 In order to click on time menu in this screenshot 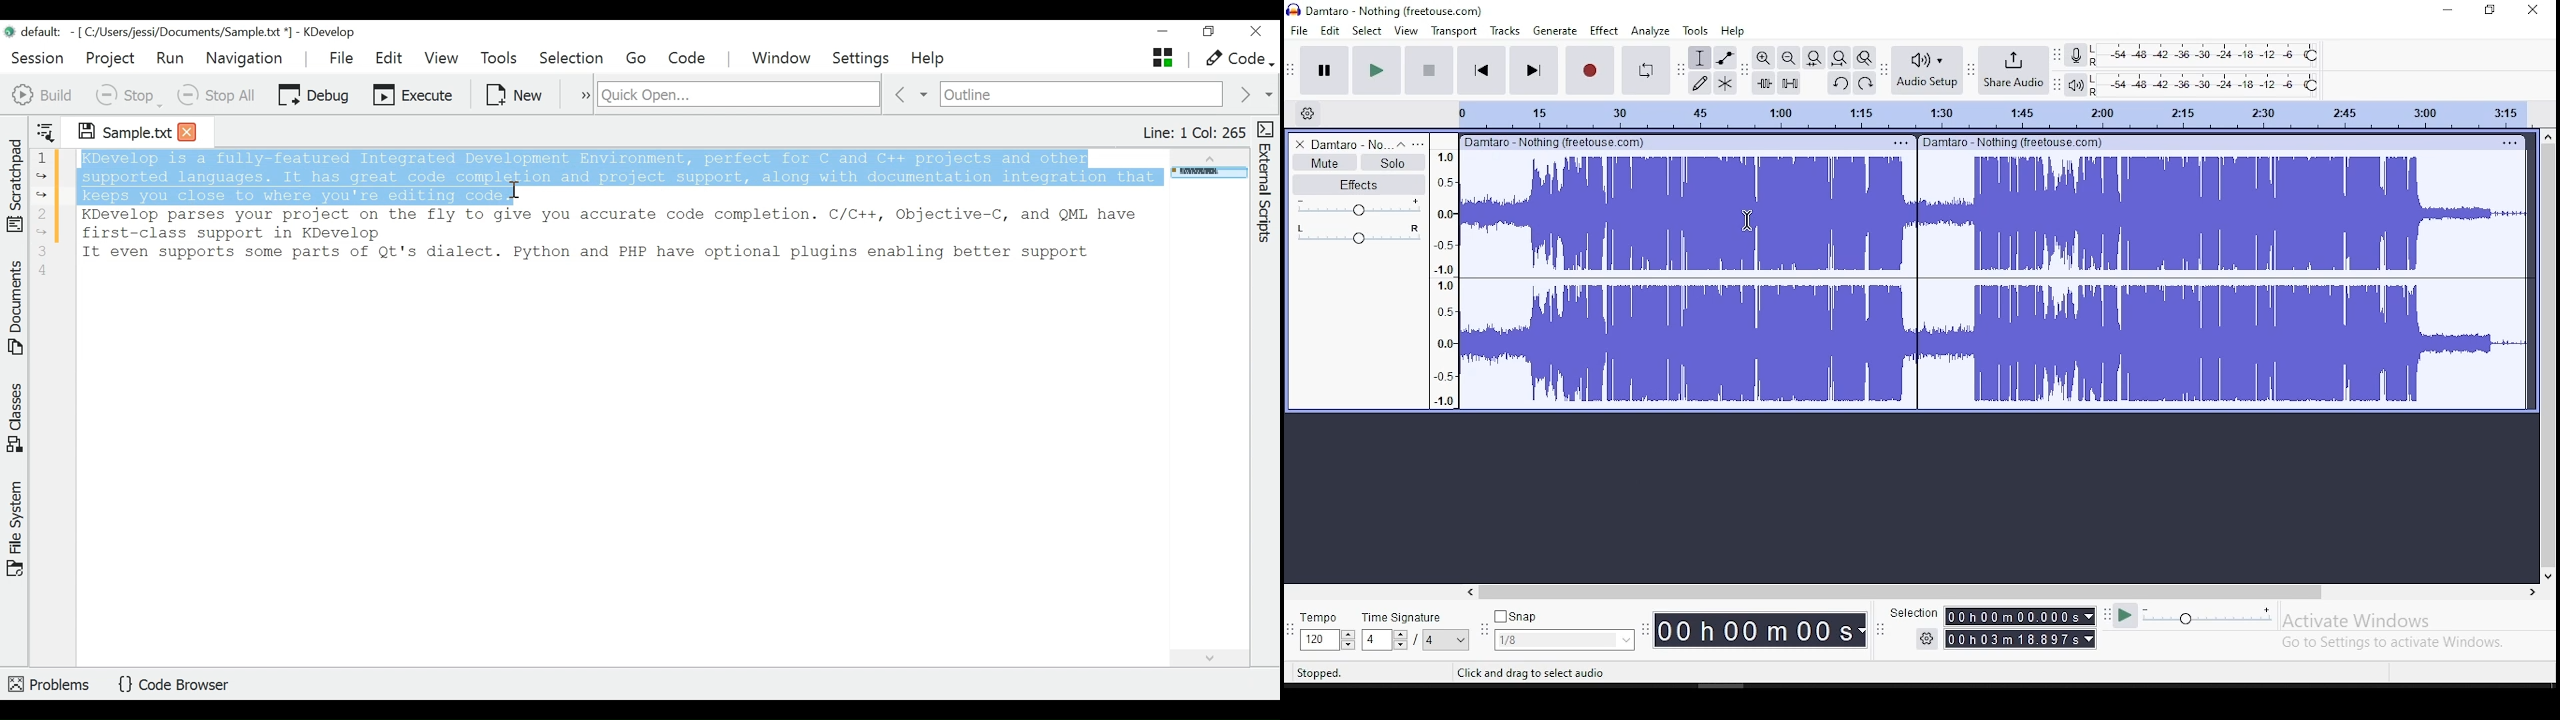, I will do `click(1760, 630)`.